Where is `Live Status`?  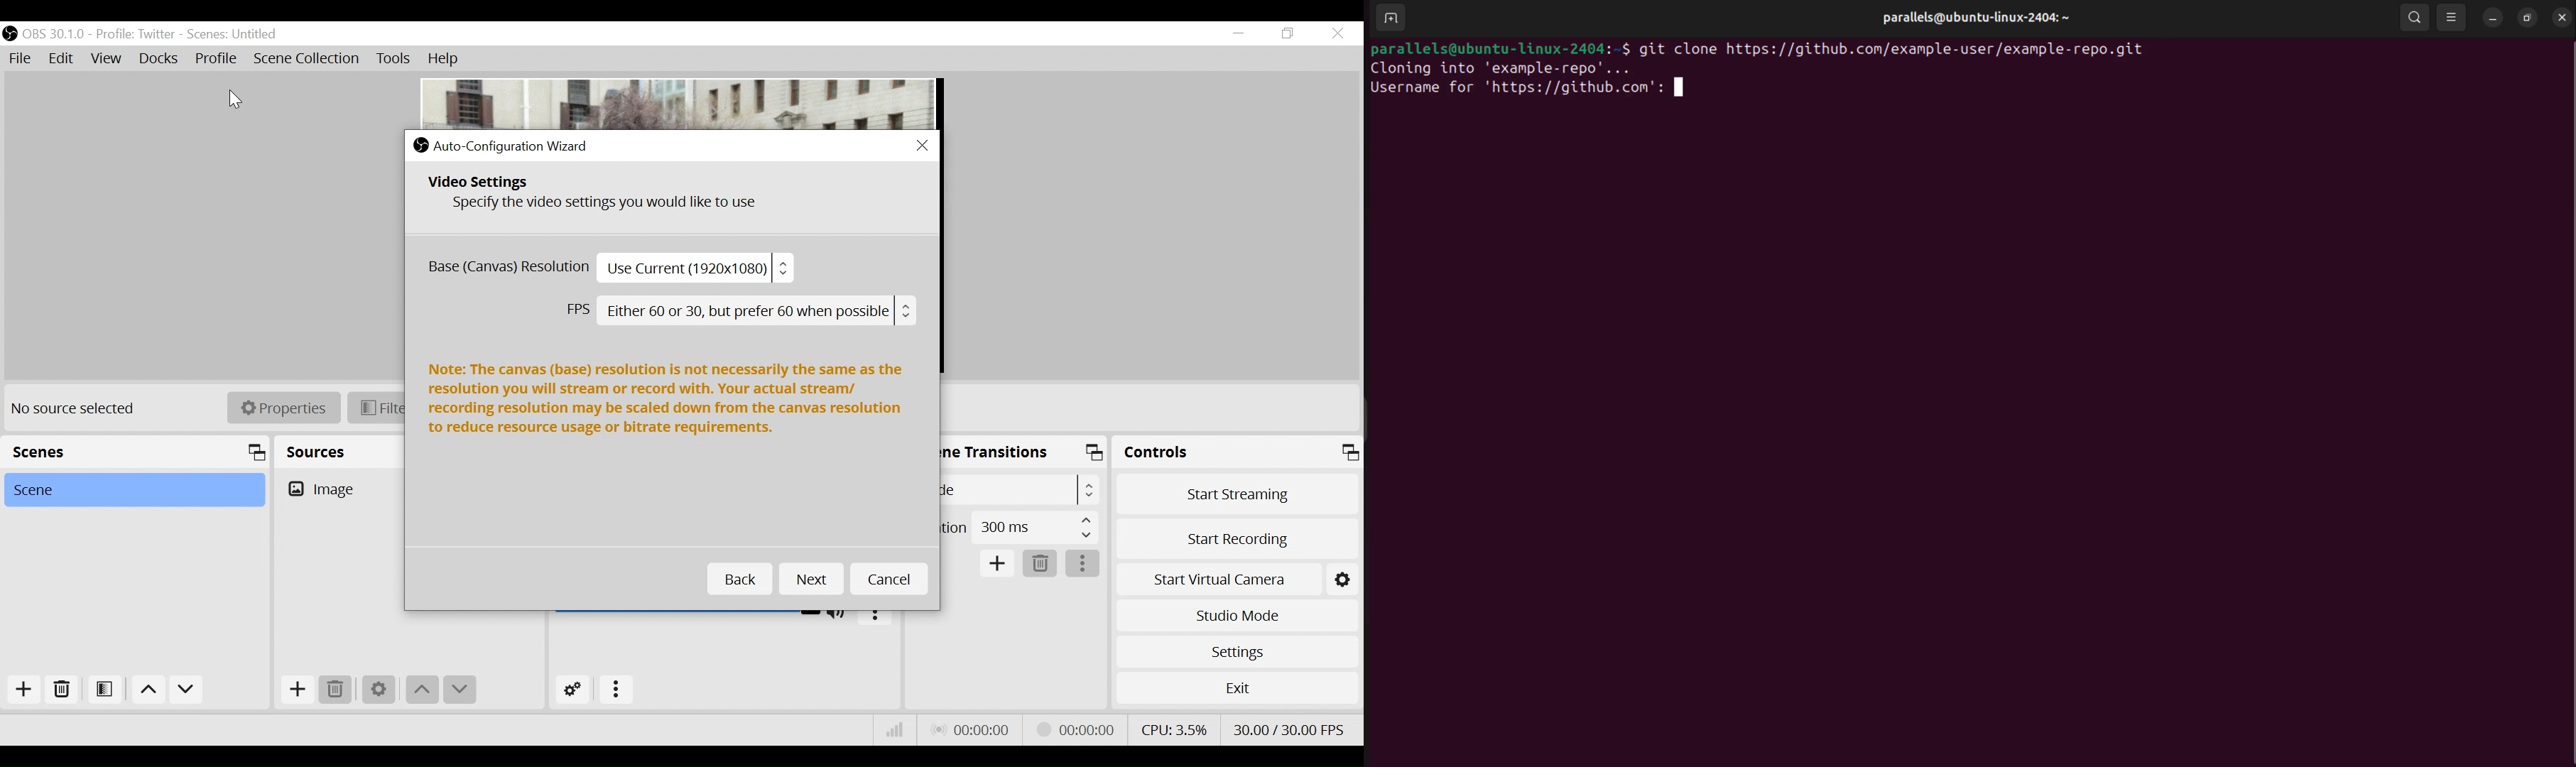 Live Status is located at coordinates (974, 729).